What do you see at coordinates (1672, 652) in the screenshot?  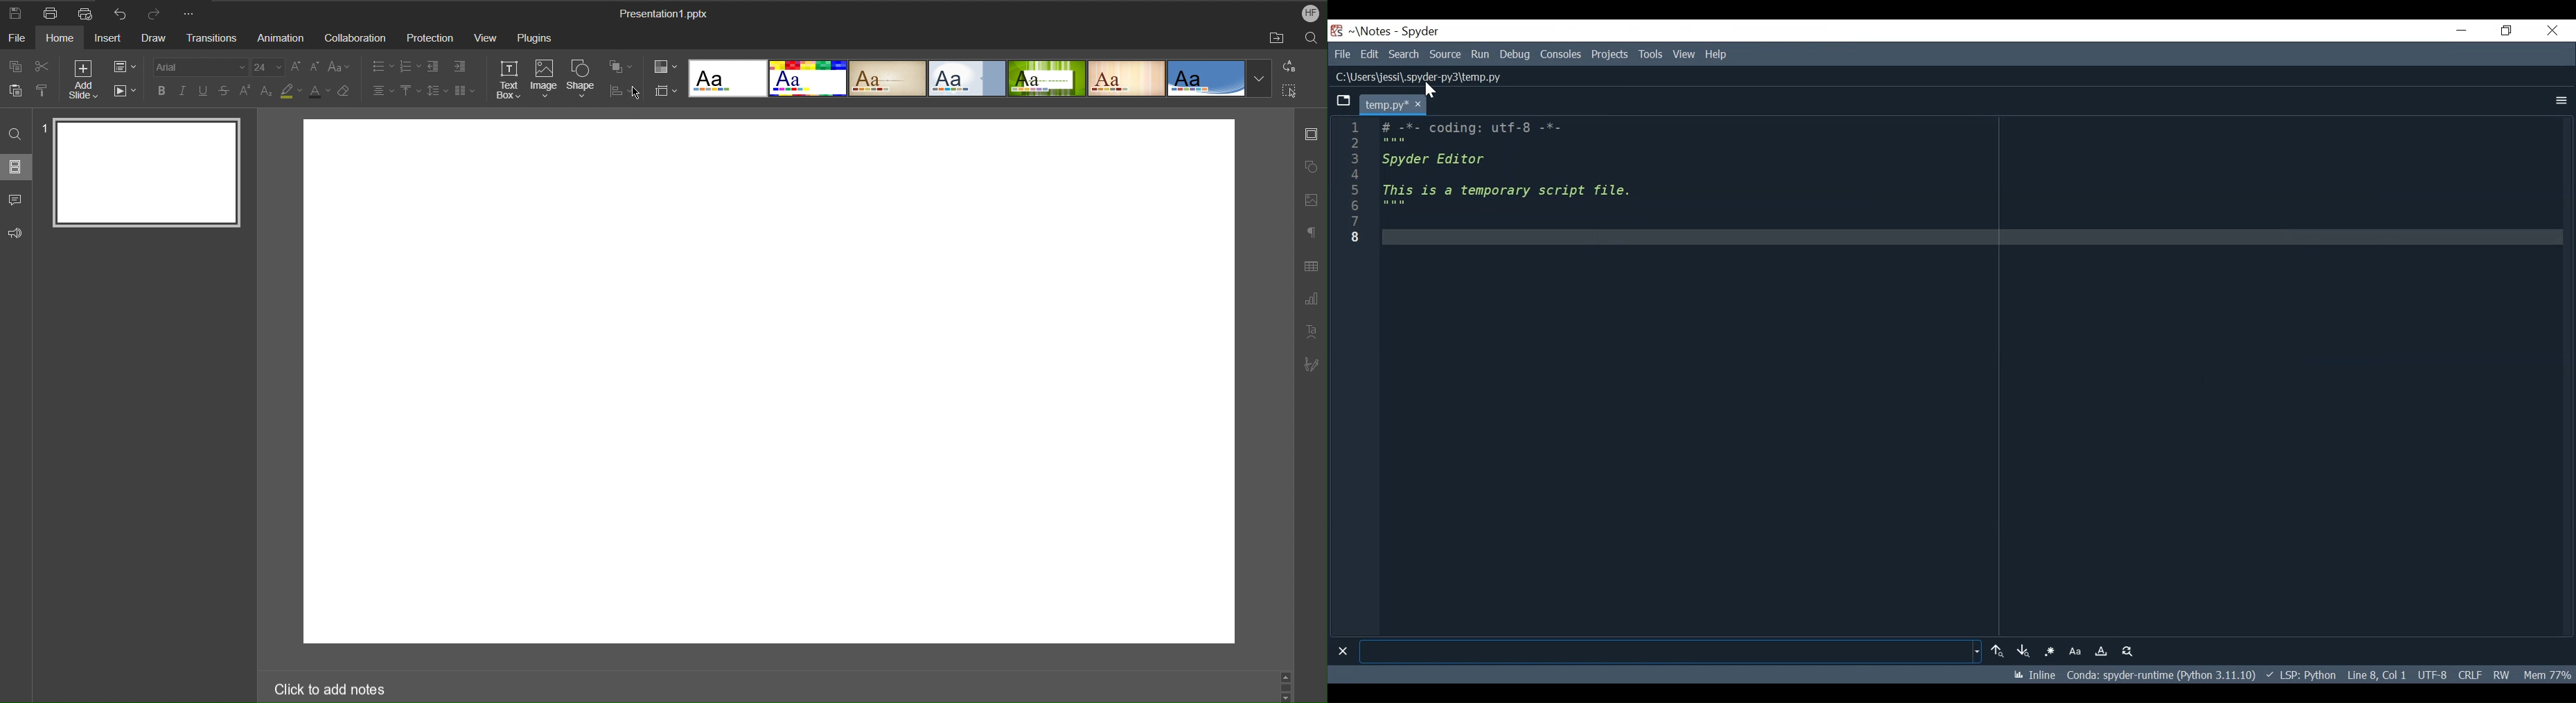 I see `Find Text` at bounding box center [1672, 652].